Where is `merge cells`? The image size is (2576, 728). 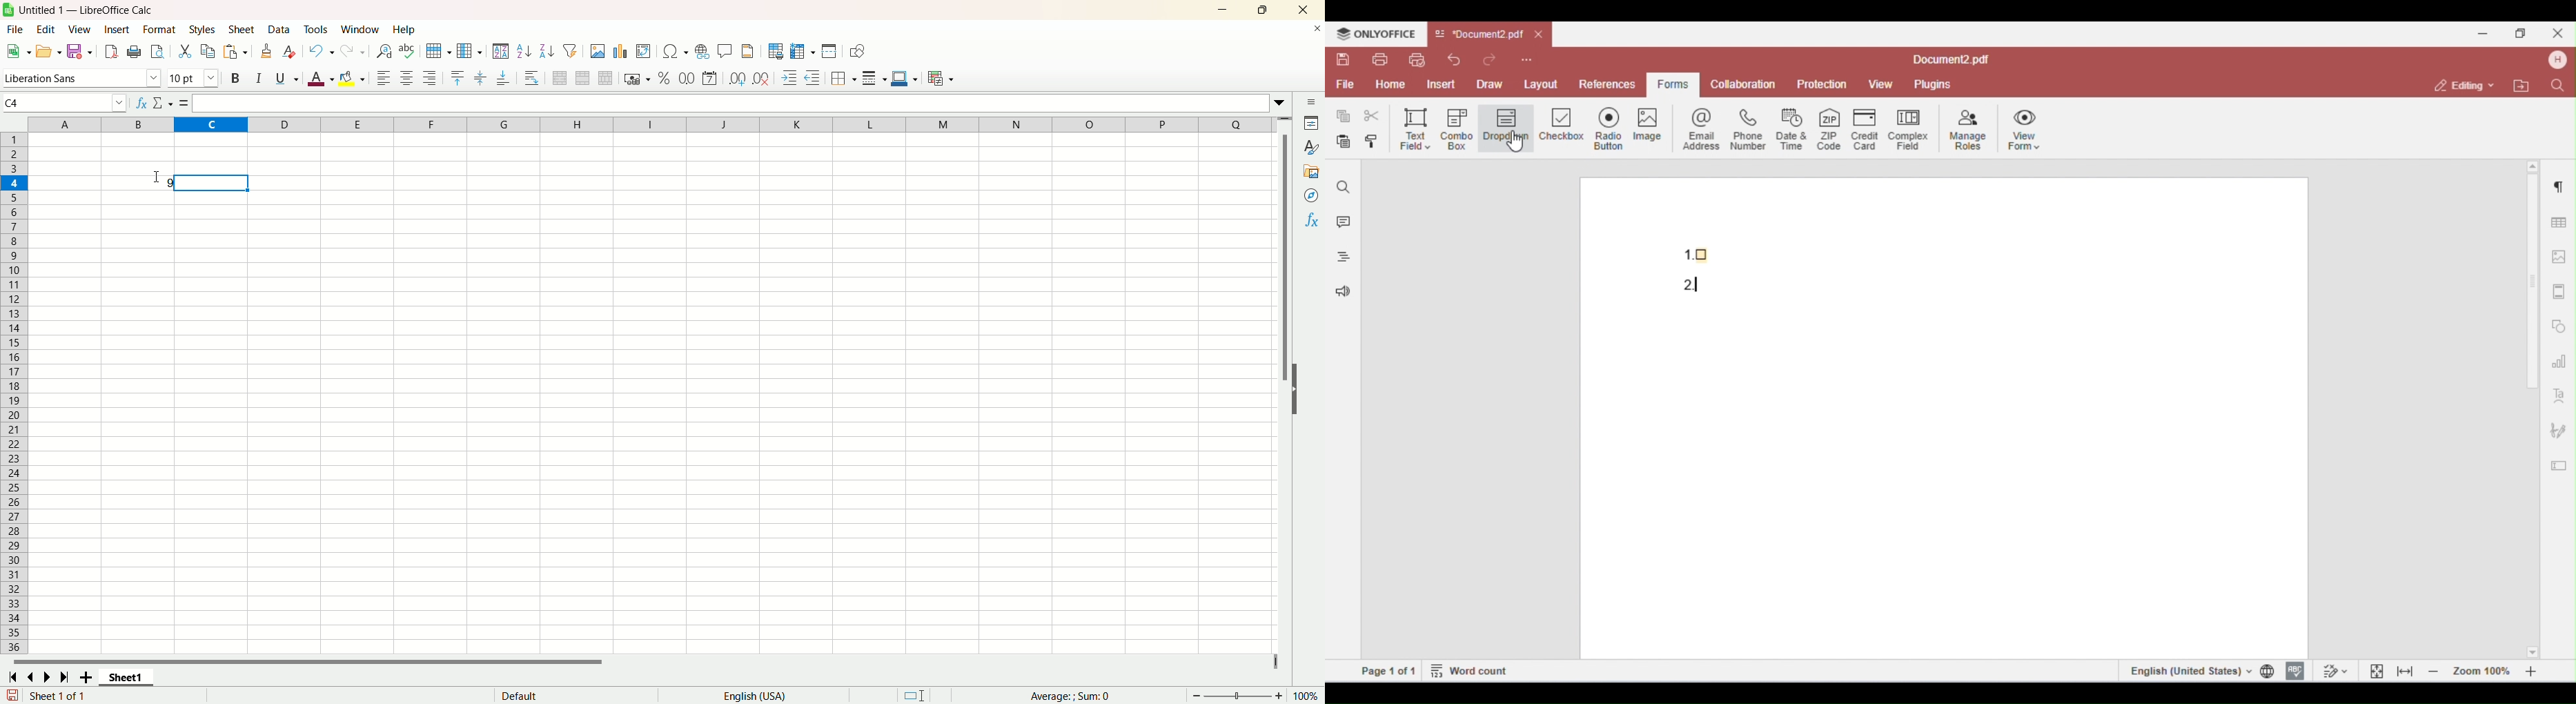
merge cells is located at coordinates (584, 78).